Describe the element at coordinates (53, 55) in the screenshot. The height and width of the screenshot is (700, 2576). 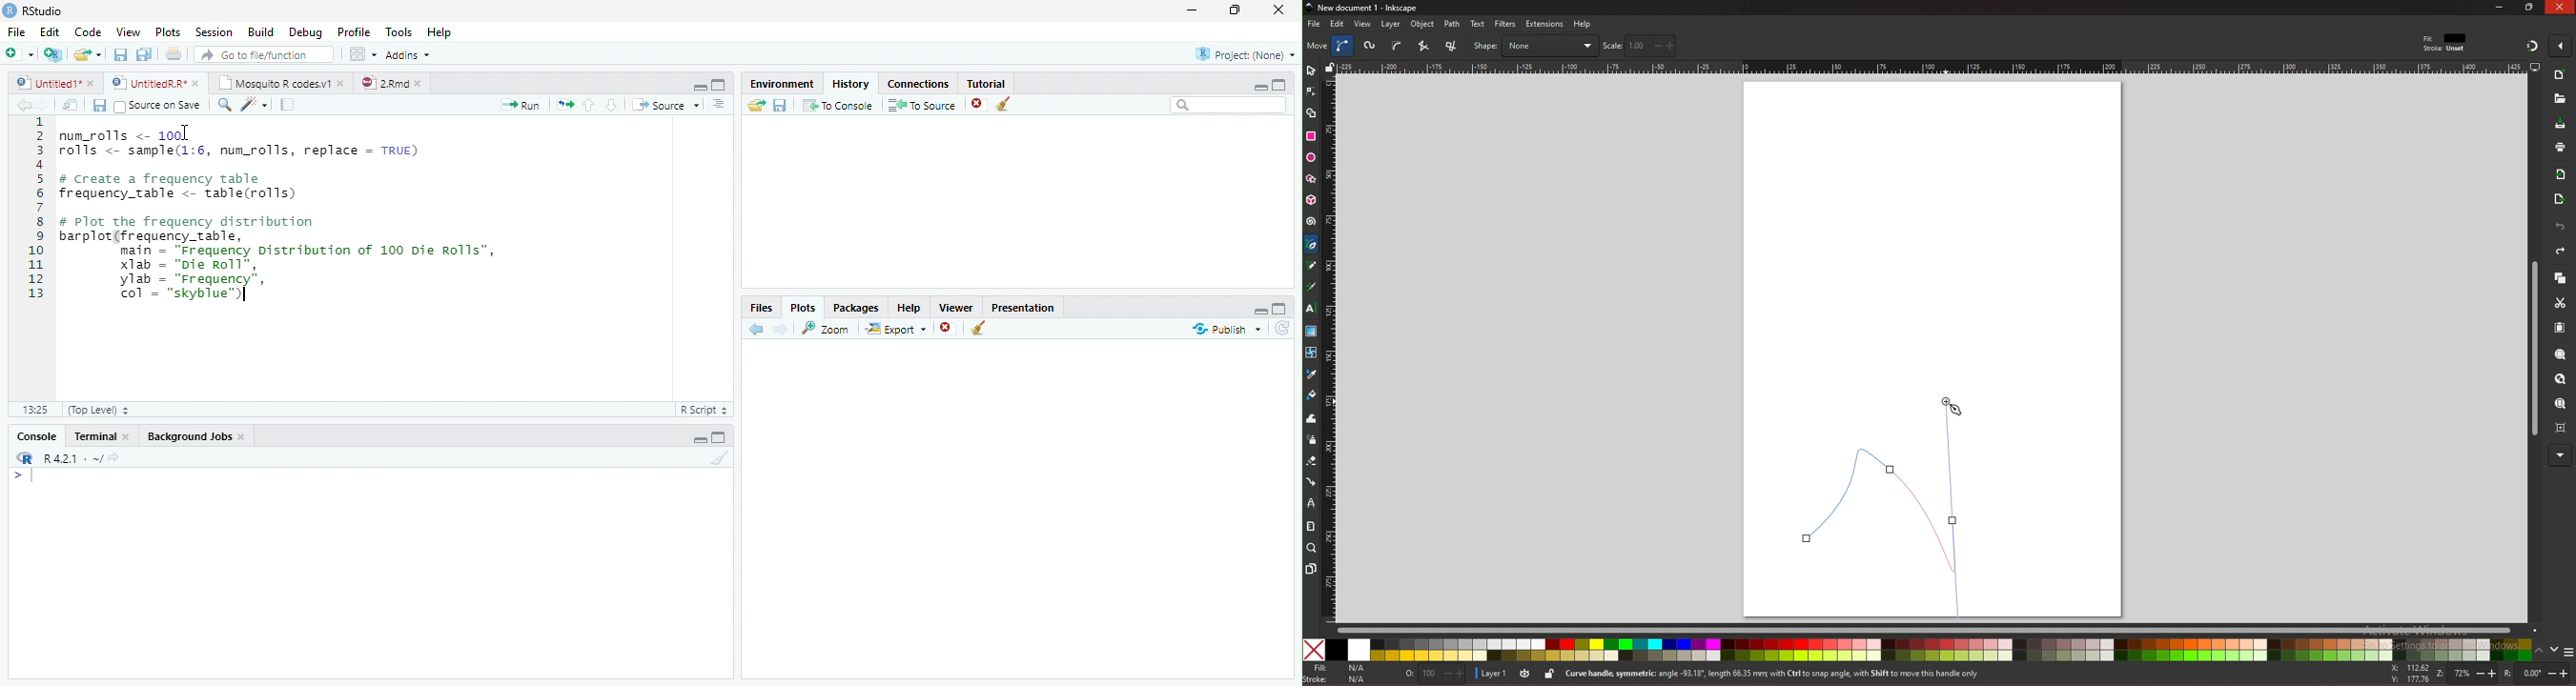
I see `Create Project` at that location.